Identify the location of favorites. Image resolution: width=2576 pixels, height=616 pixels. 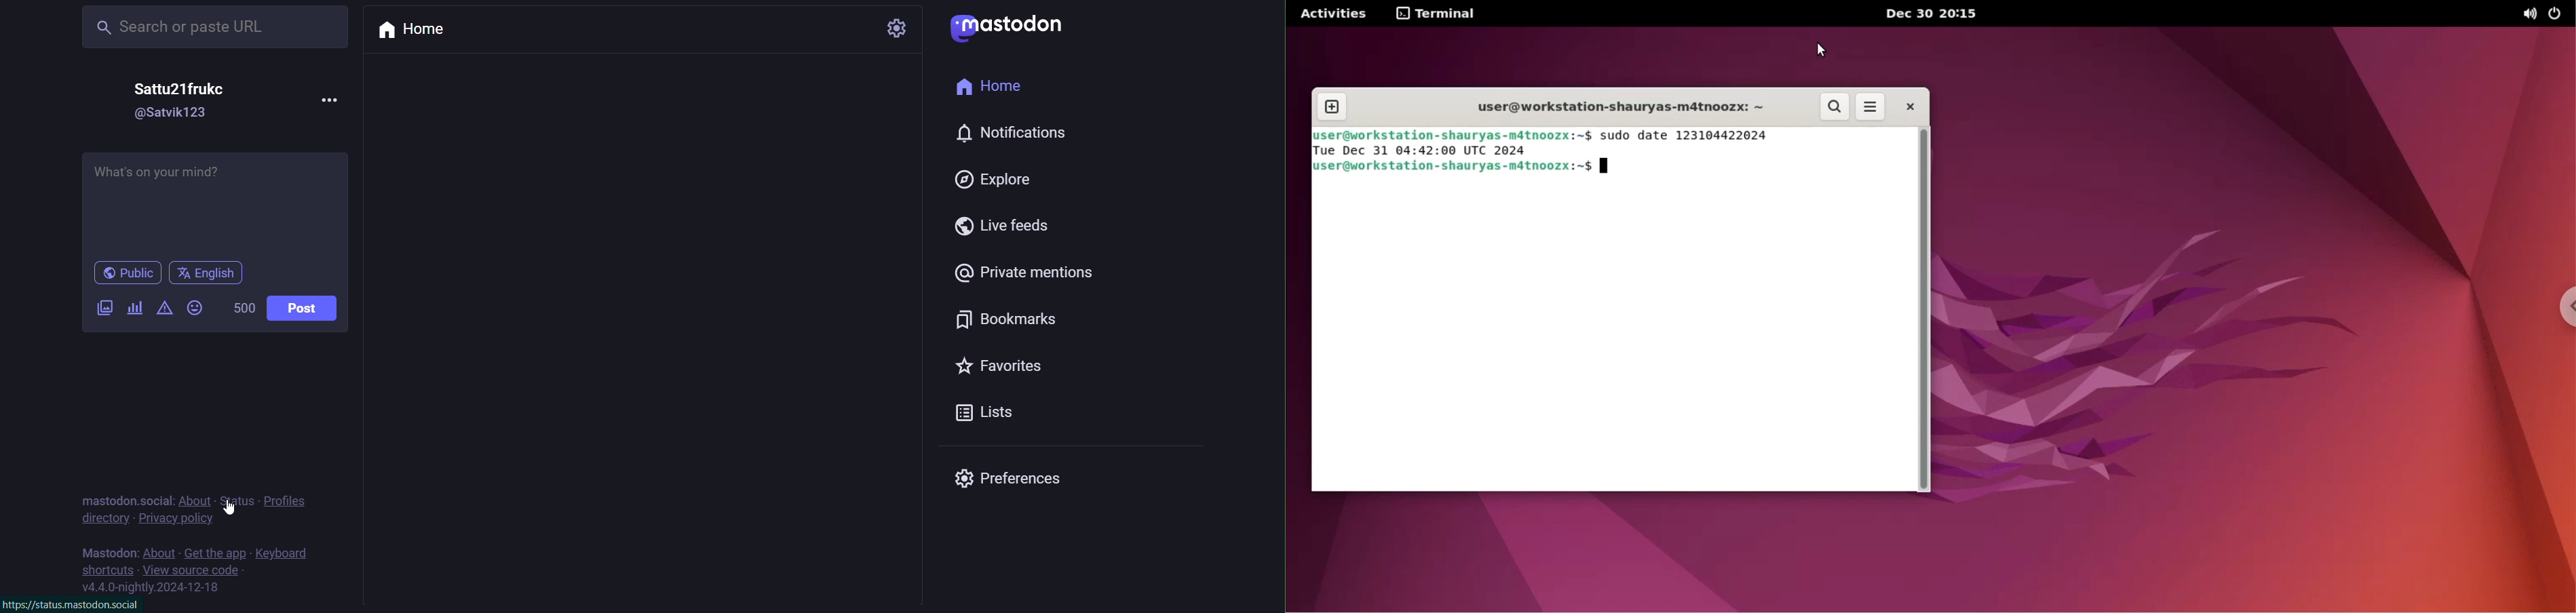
(994, 365).